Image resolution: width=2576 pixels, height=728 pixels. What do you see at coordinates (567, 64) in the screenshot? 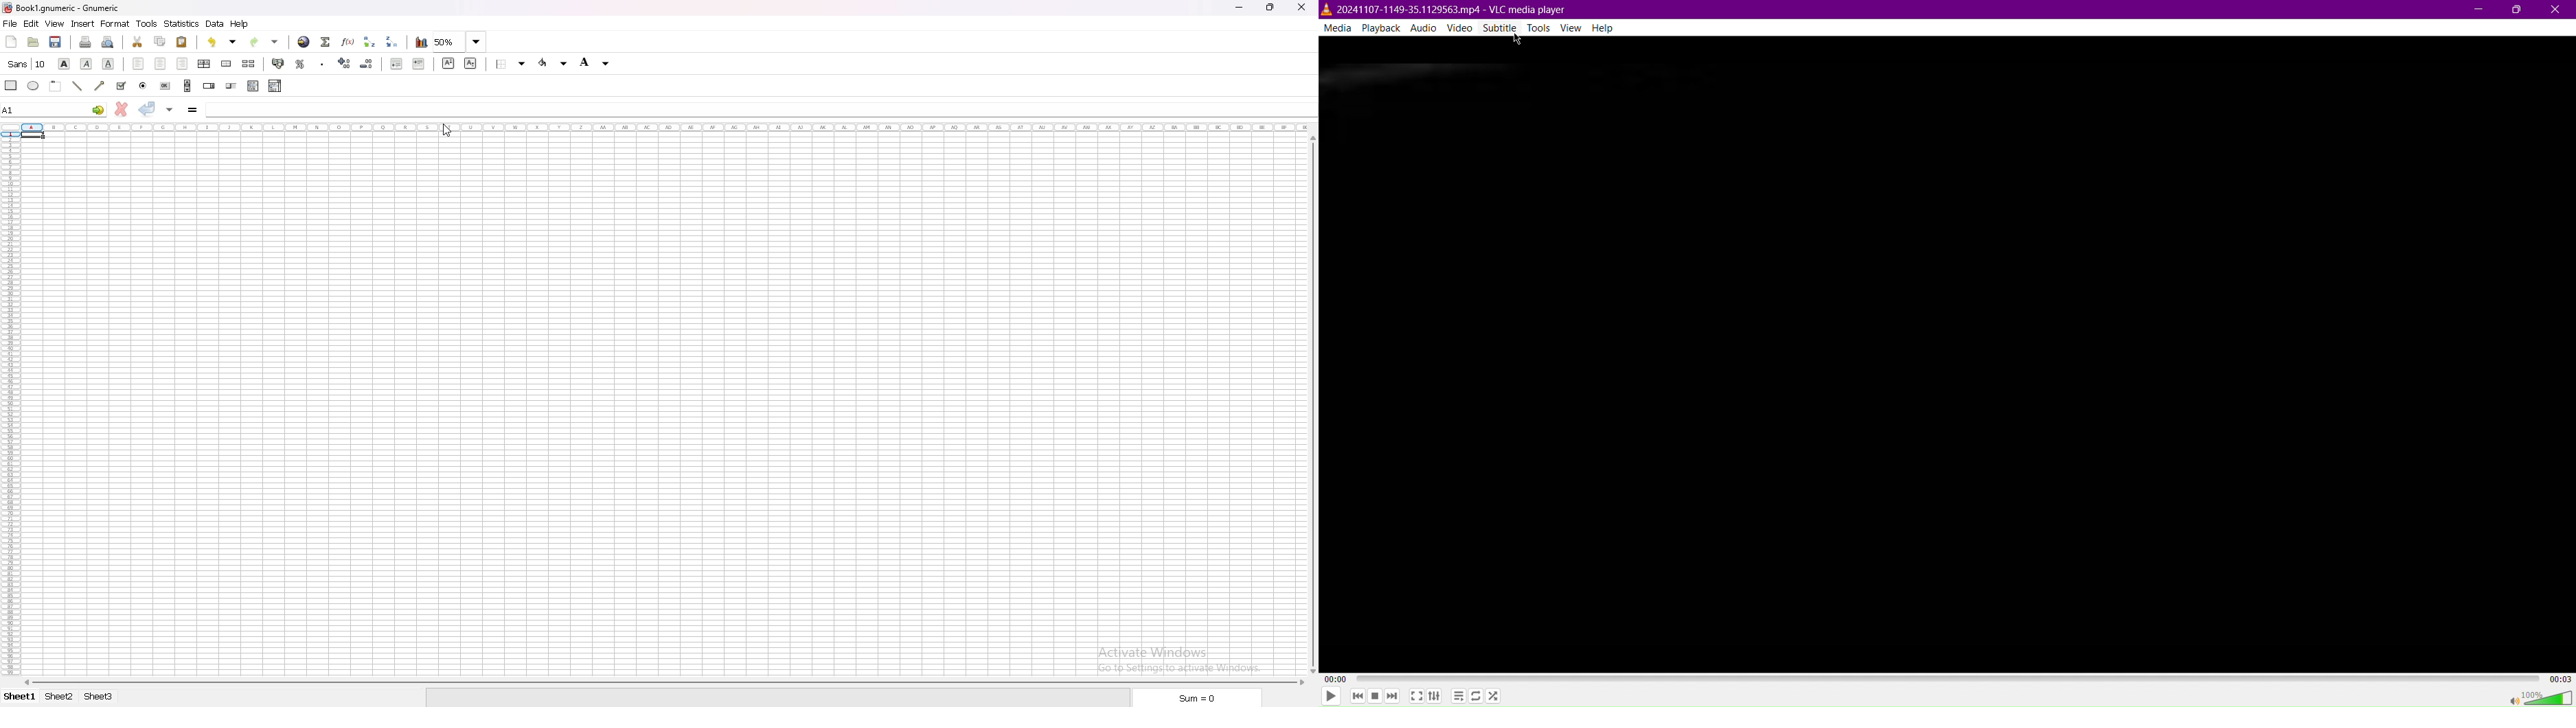
I see `Drop down` at bounding box center [567, 64].